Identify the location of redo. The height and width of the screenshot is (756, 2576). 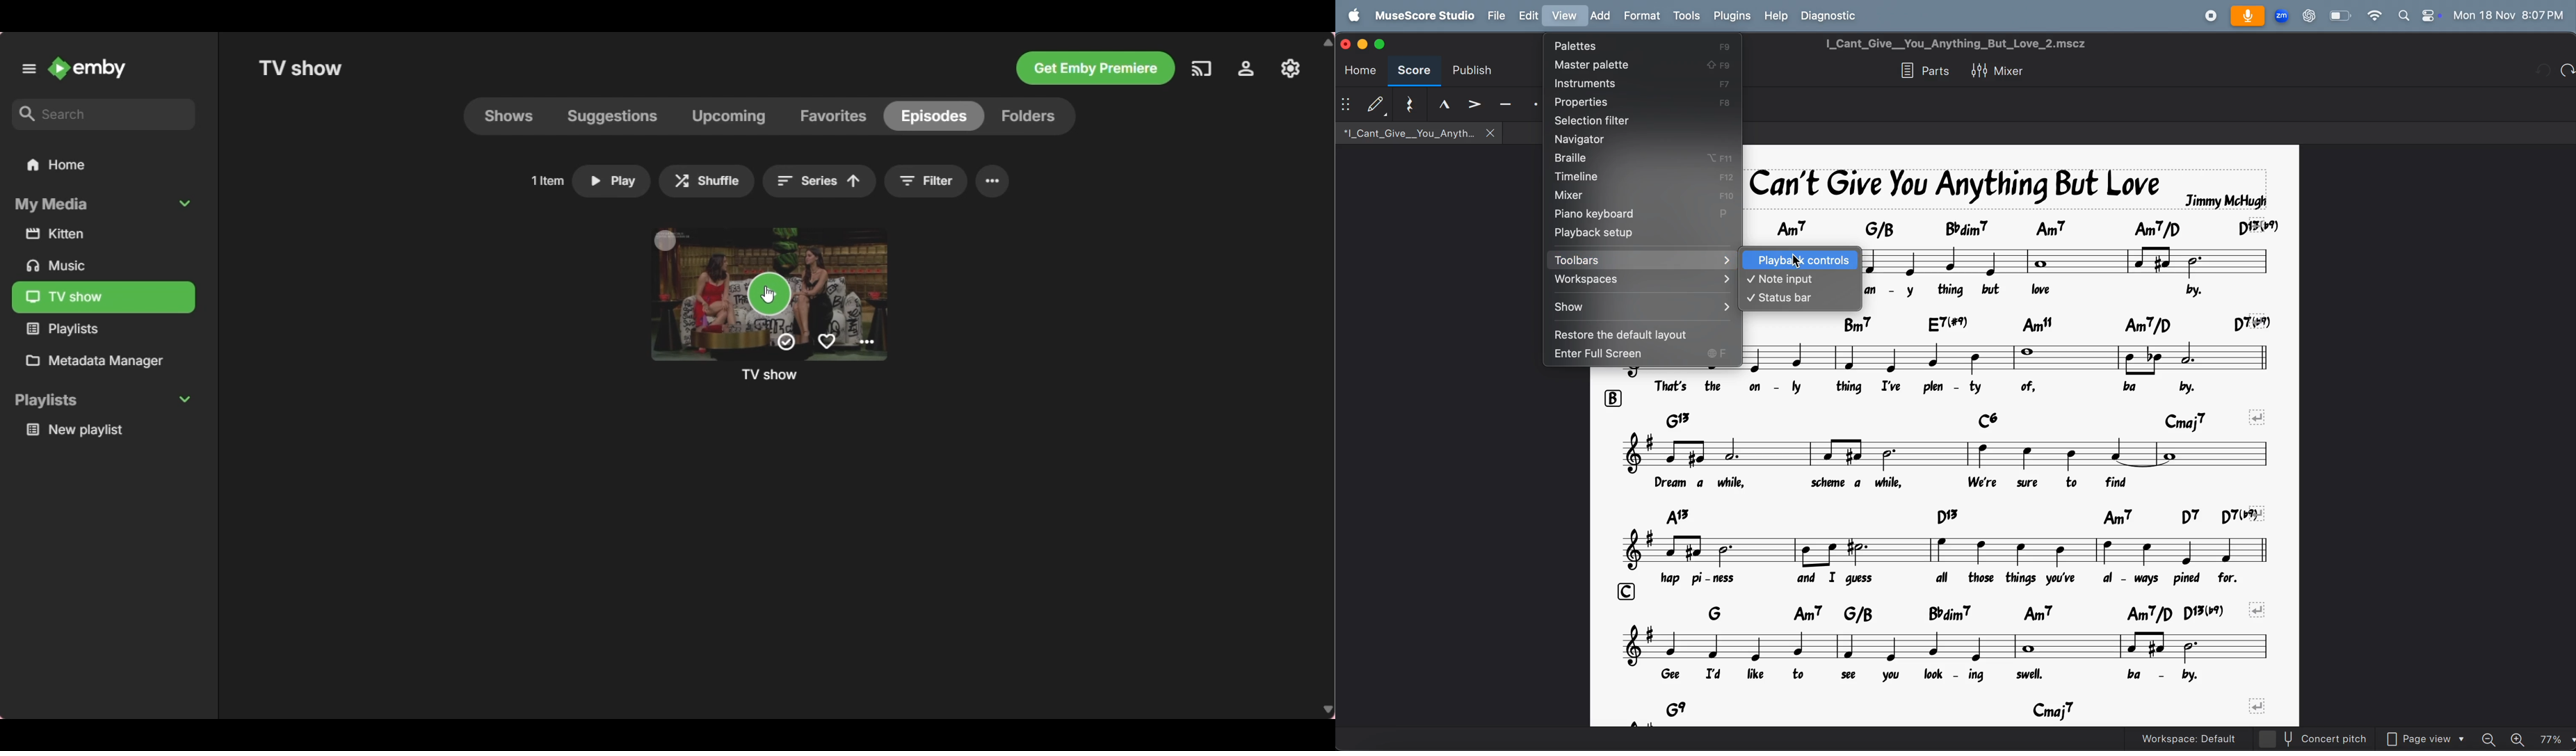
(2545, 72).